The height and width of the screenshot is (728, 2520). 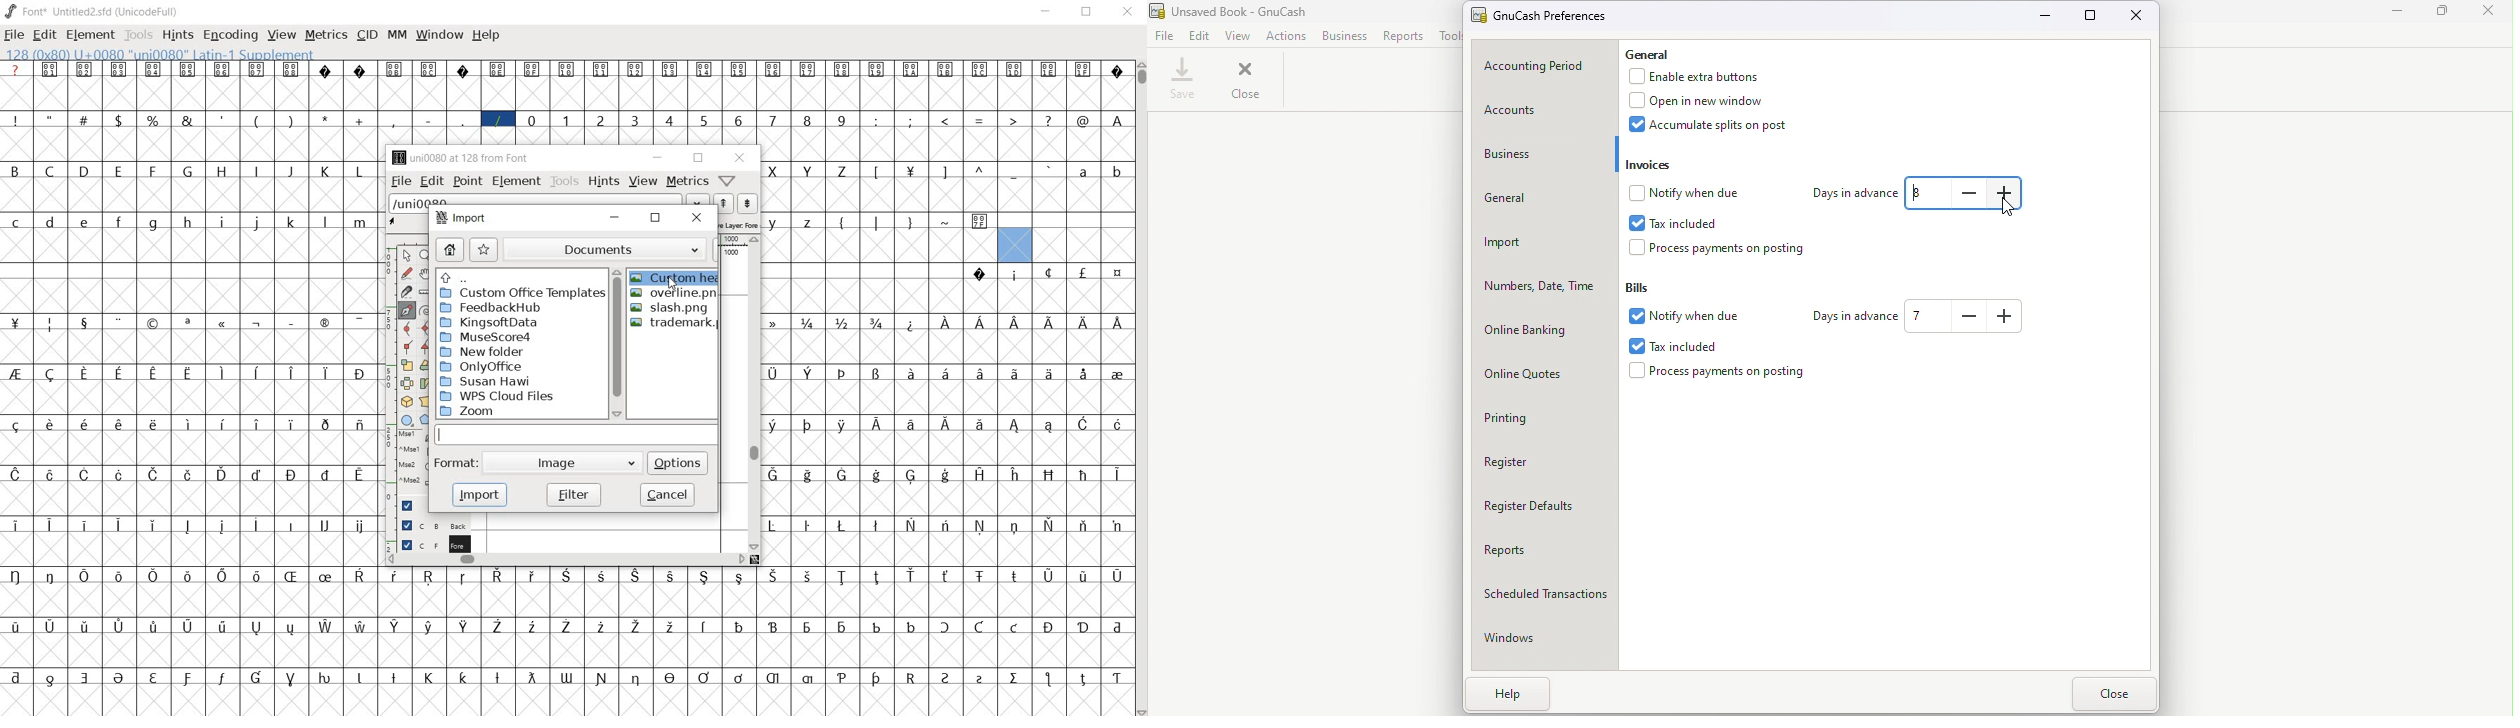 What do you see at coordinates (429, 121) in the screenshot?
I see `glyph` at bounding box center [429, 121].